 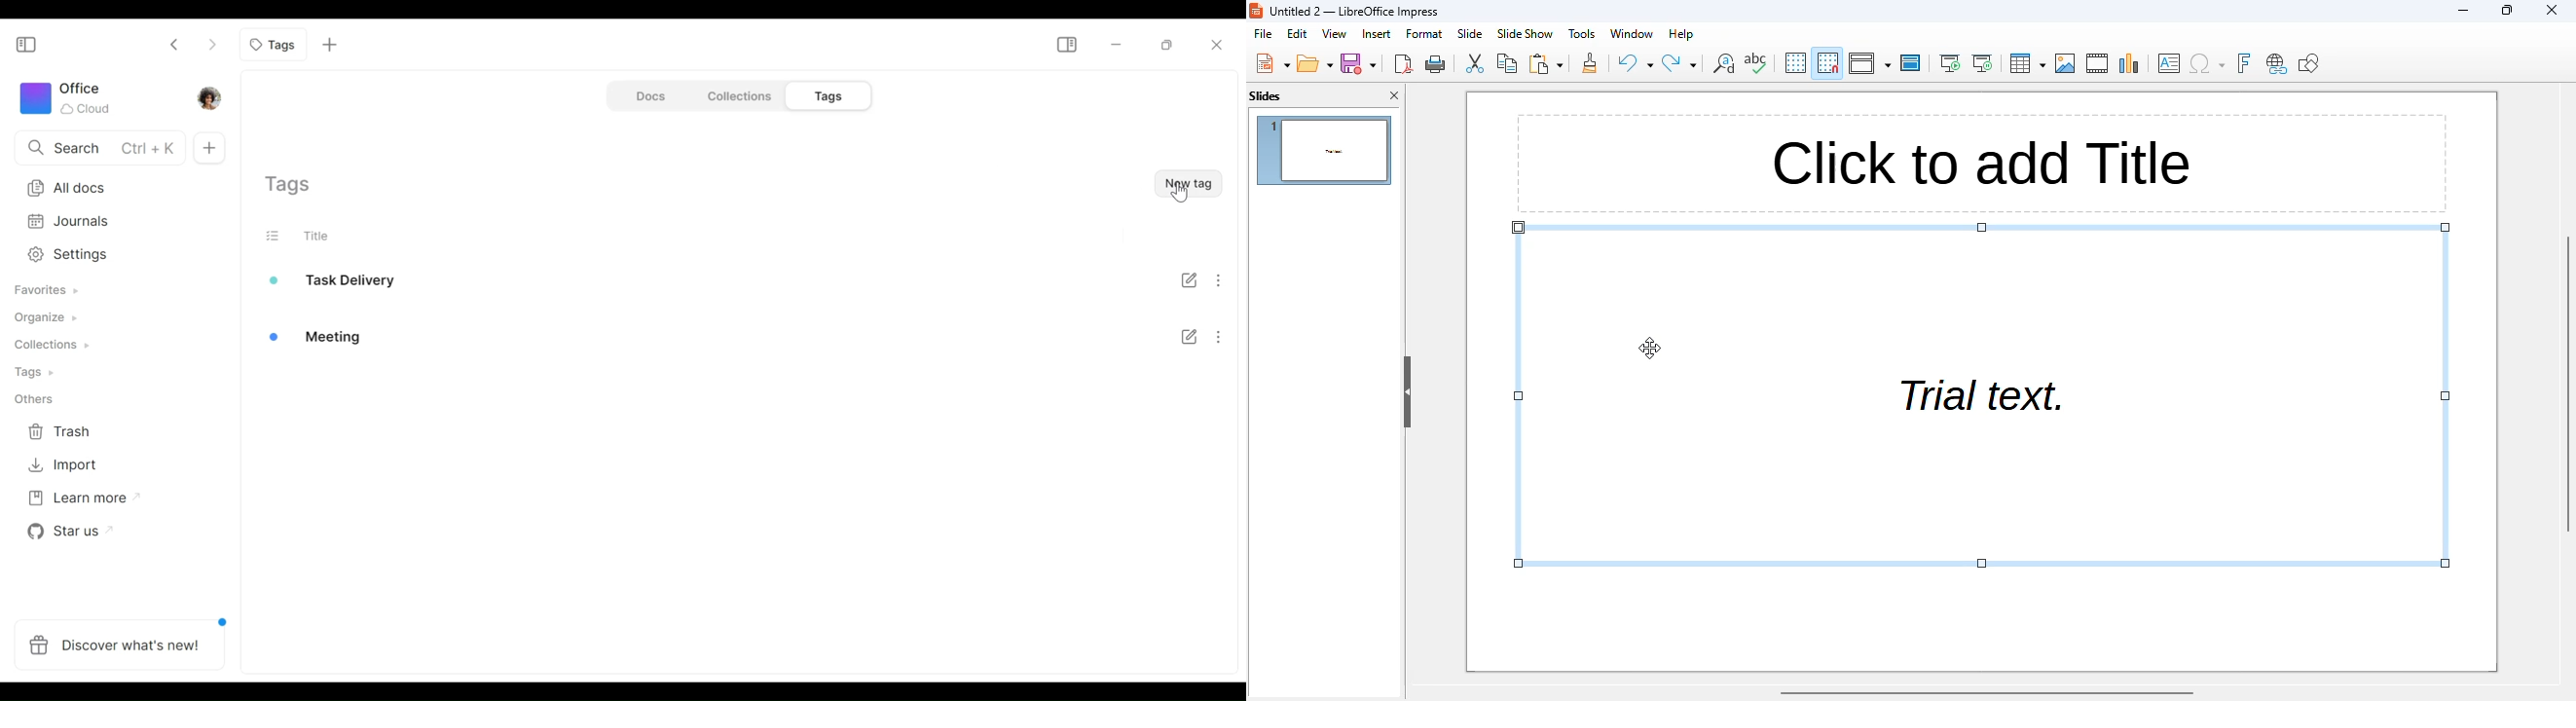 I want to click on (un) select, so click(x=277, y=235).